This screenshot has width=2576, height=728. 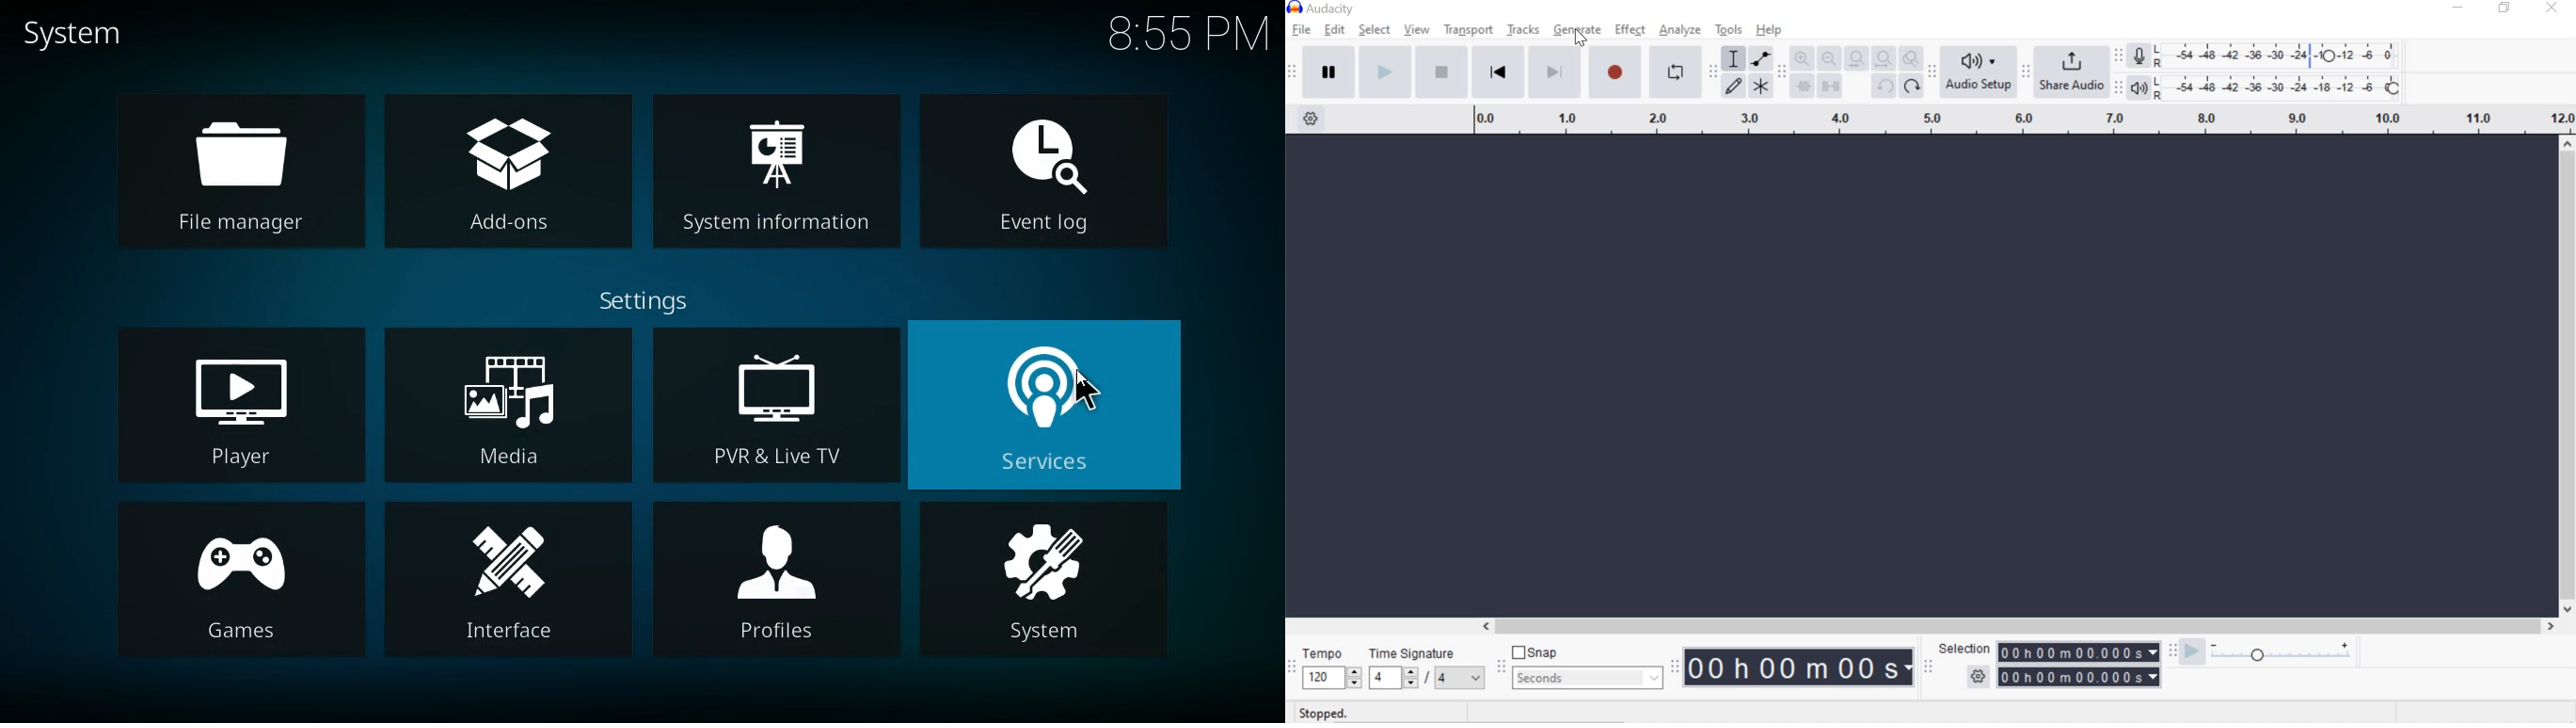 What do you see at coordinates (1630, 29) in the screenshot?
I see `effect` at bounding box center [1630, 29].